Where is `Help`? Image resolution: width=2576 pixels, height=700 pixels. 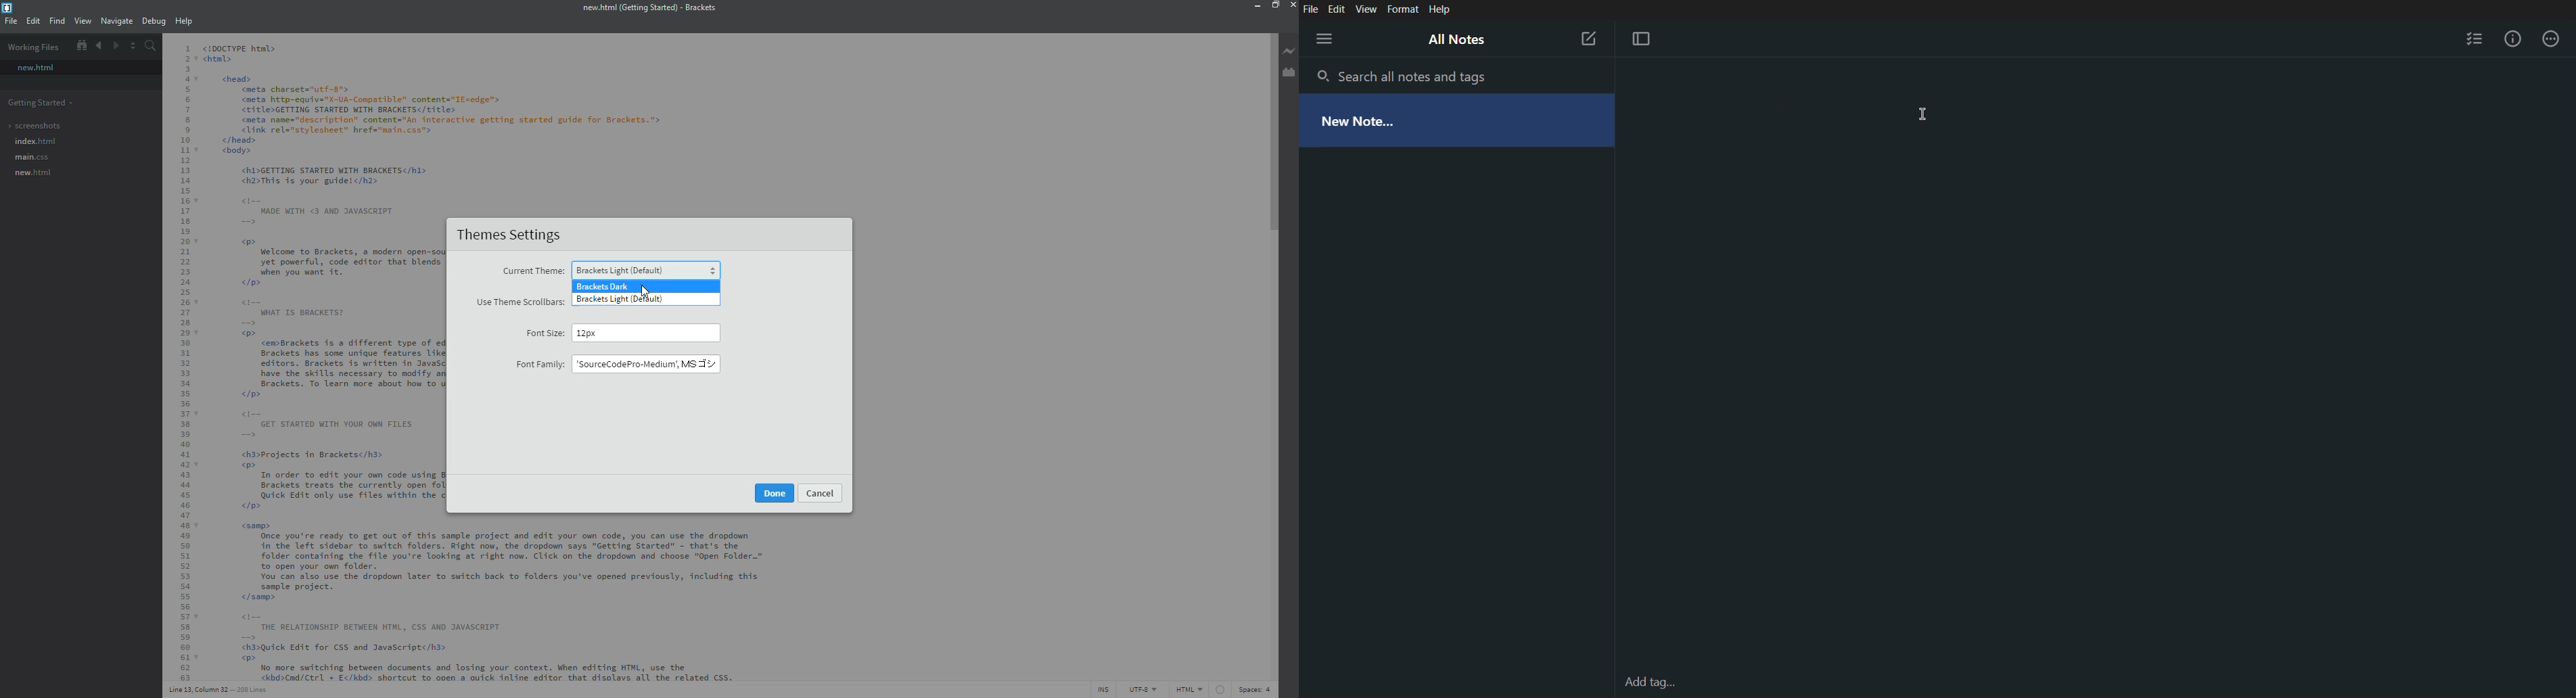
Help is located at coordinates (1440, 10).